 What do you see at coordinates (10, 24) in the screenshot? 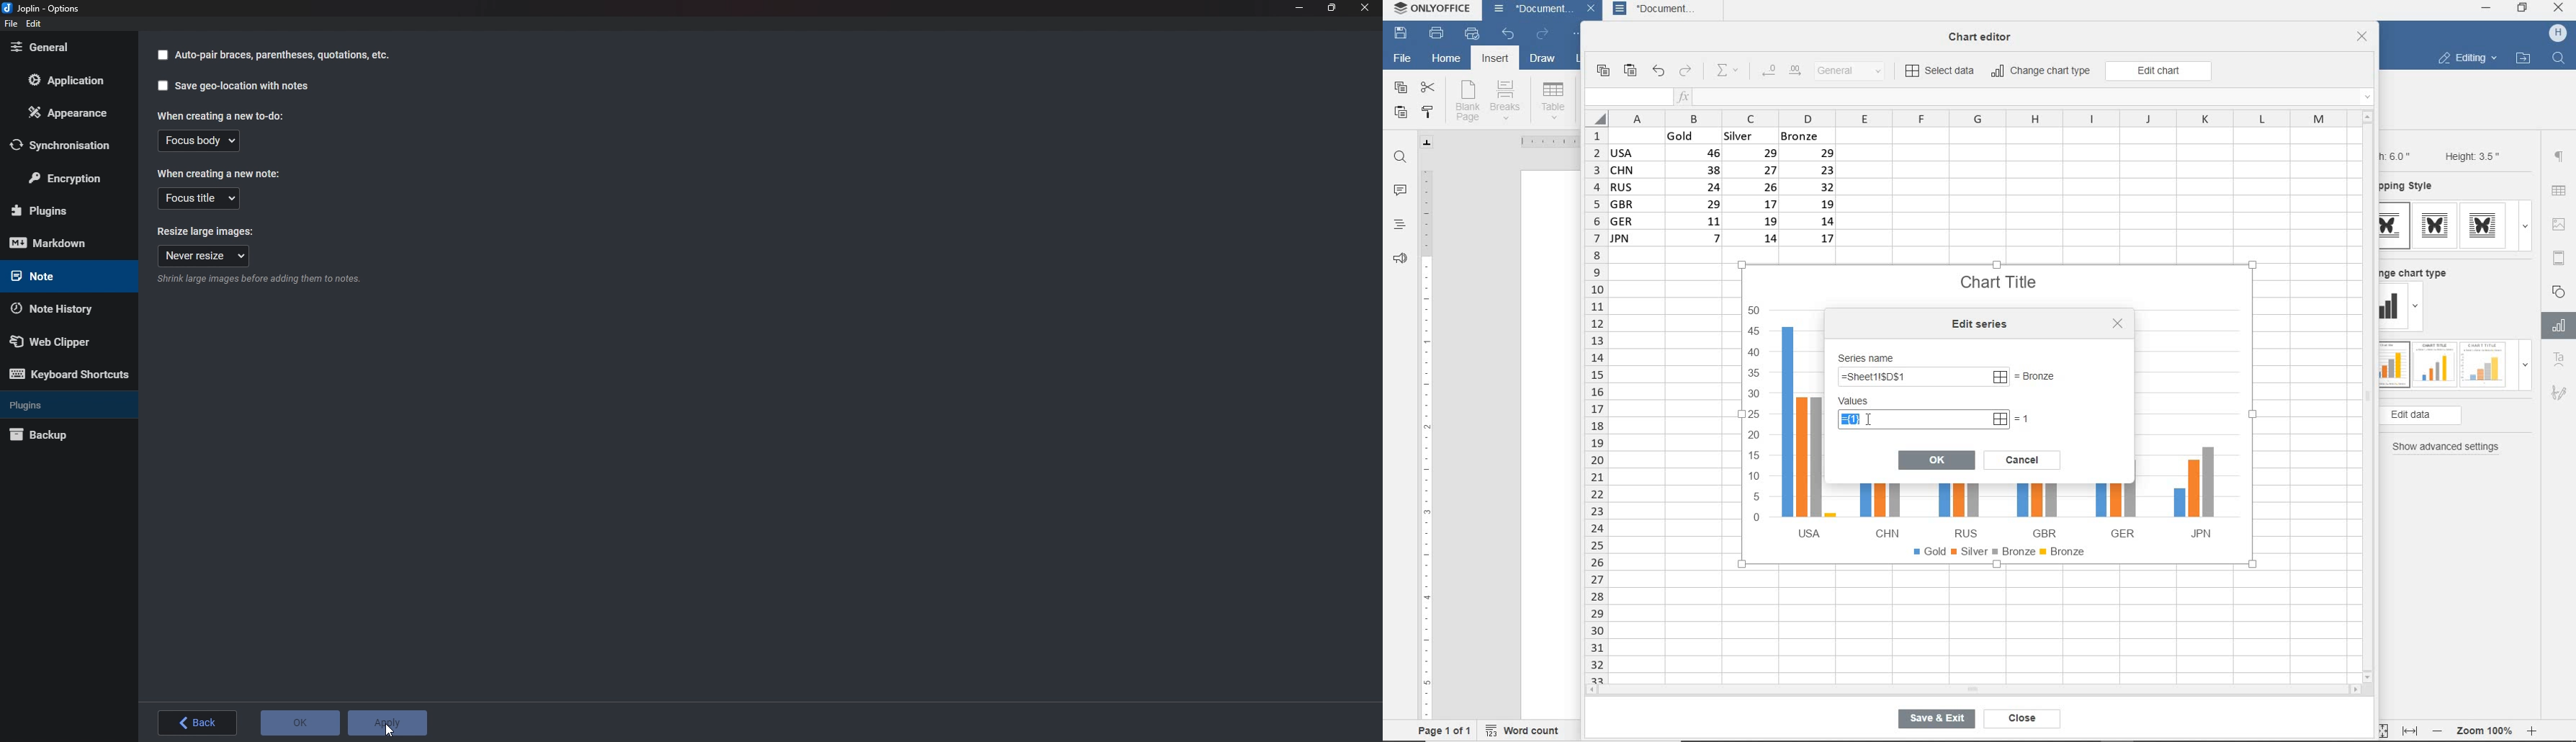
I see `file` at bounding box center [10, 24].